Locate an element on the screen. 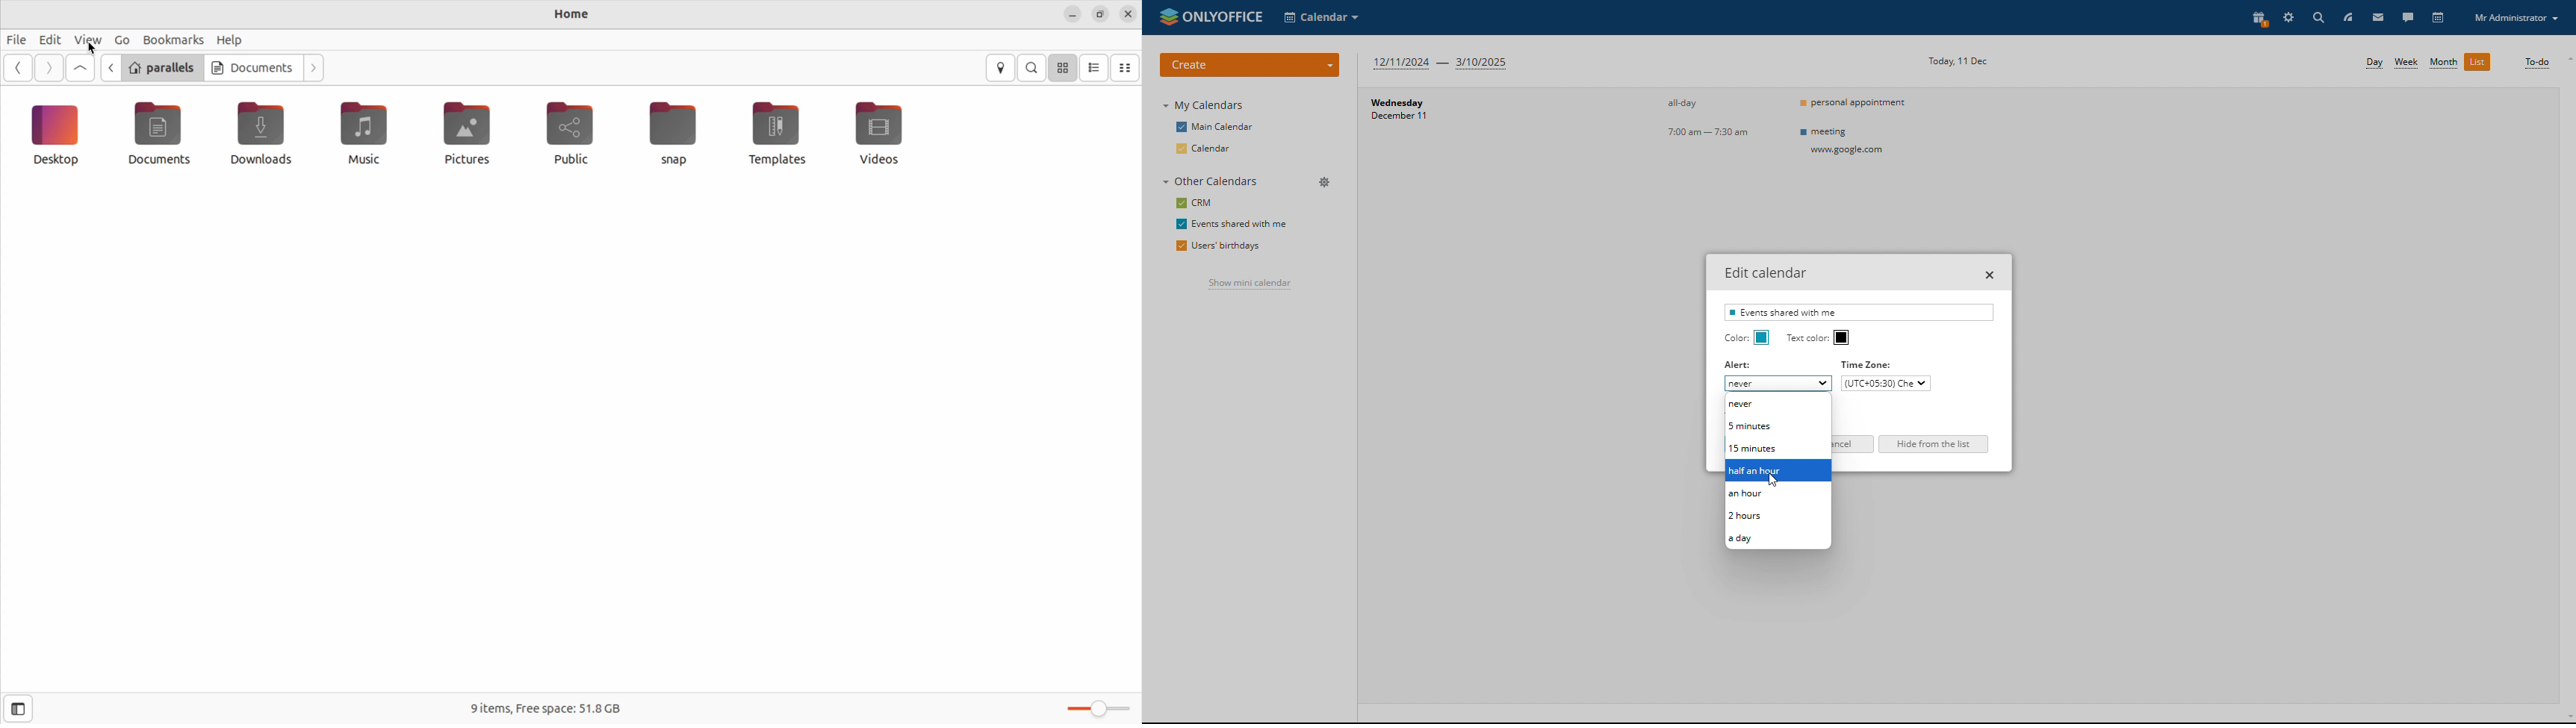  my calendars is located at coordinates (1203, 105).